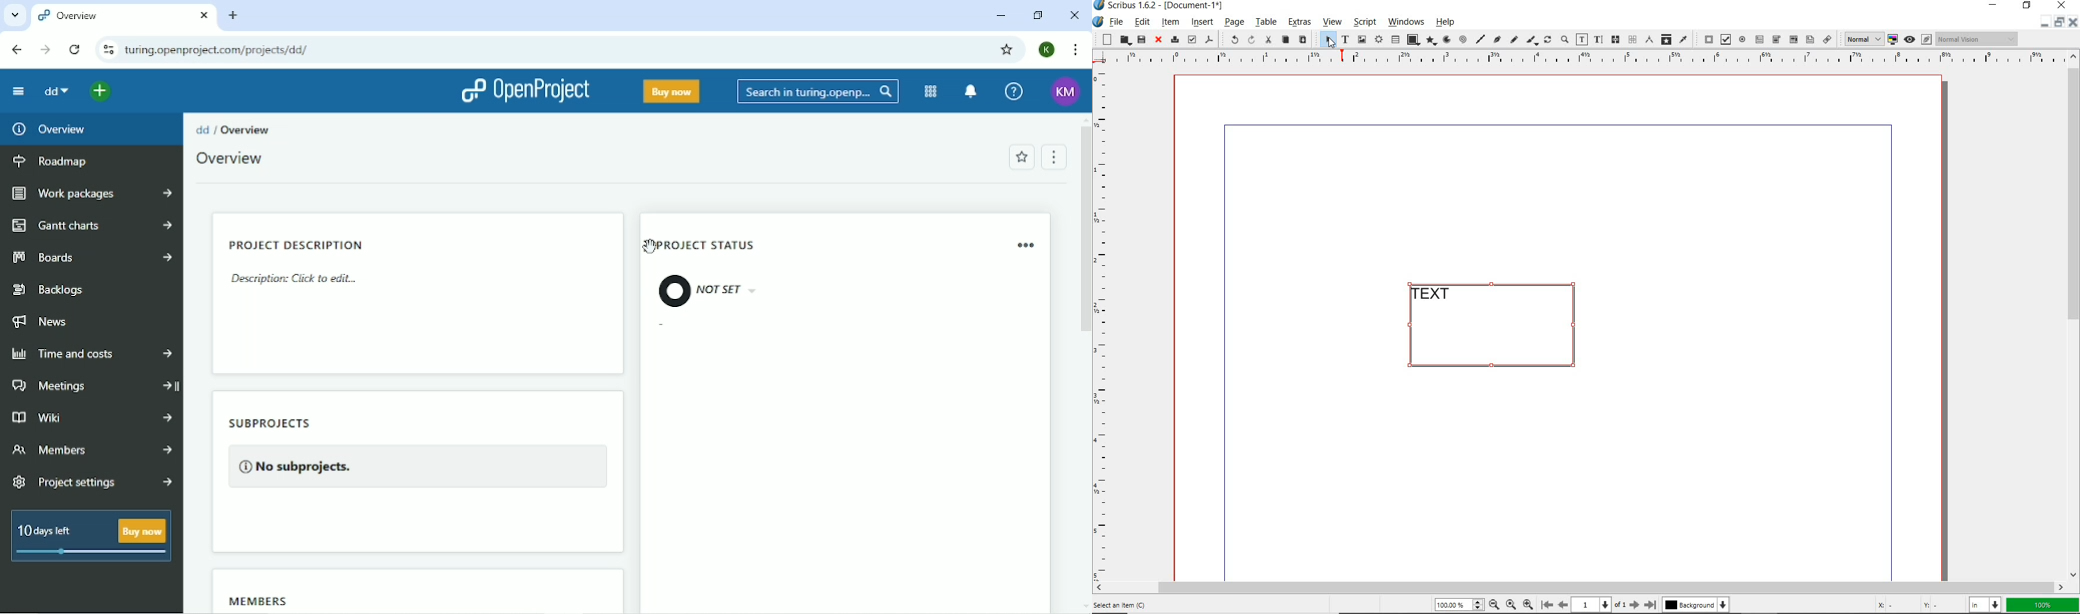 Image resolution: width=2100 pixels, height=616 pixels. Describe the element at coordinates (2044, 22) in the screenshot. I see `Restore Down` at that location.